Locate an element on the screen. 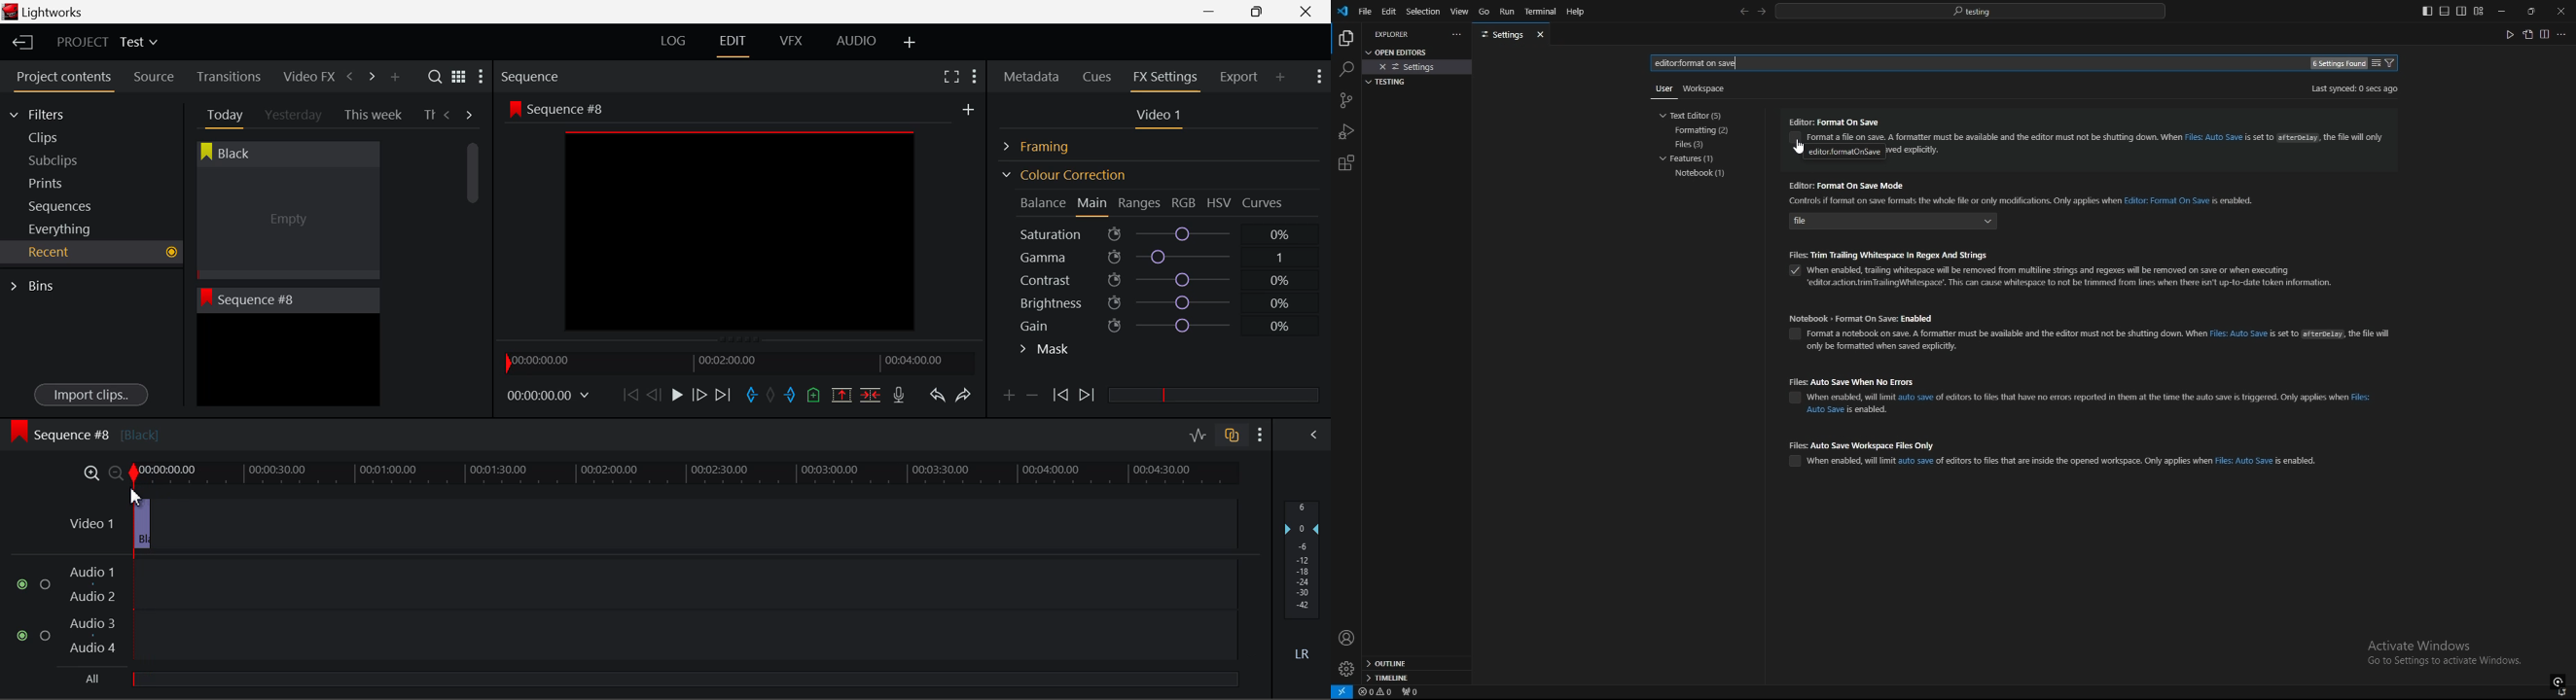 This screenshot has height=700, width=2576. Video FX is located at coordinates (305, 76).